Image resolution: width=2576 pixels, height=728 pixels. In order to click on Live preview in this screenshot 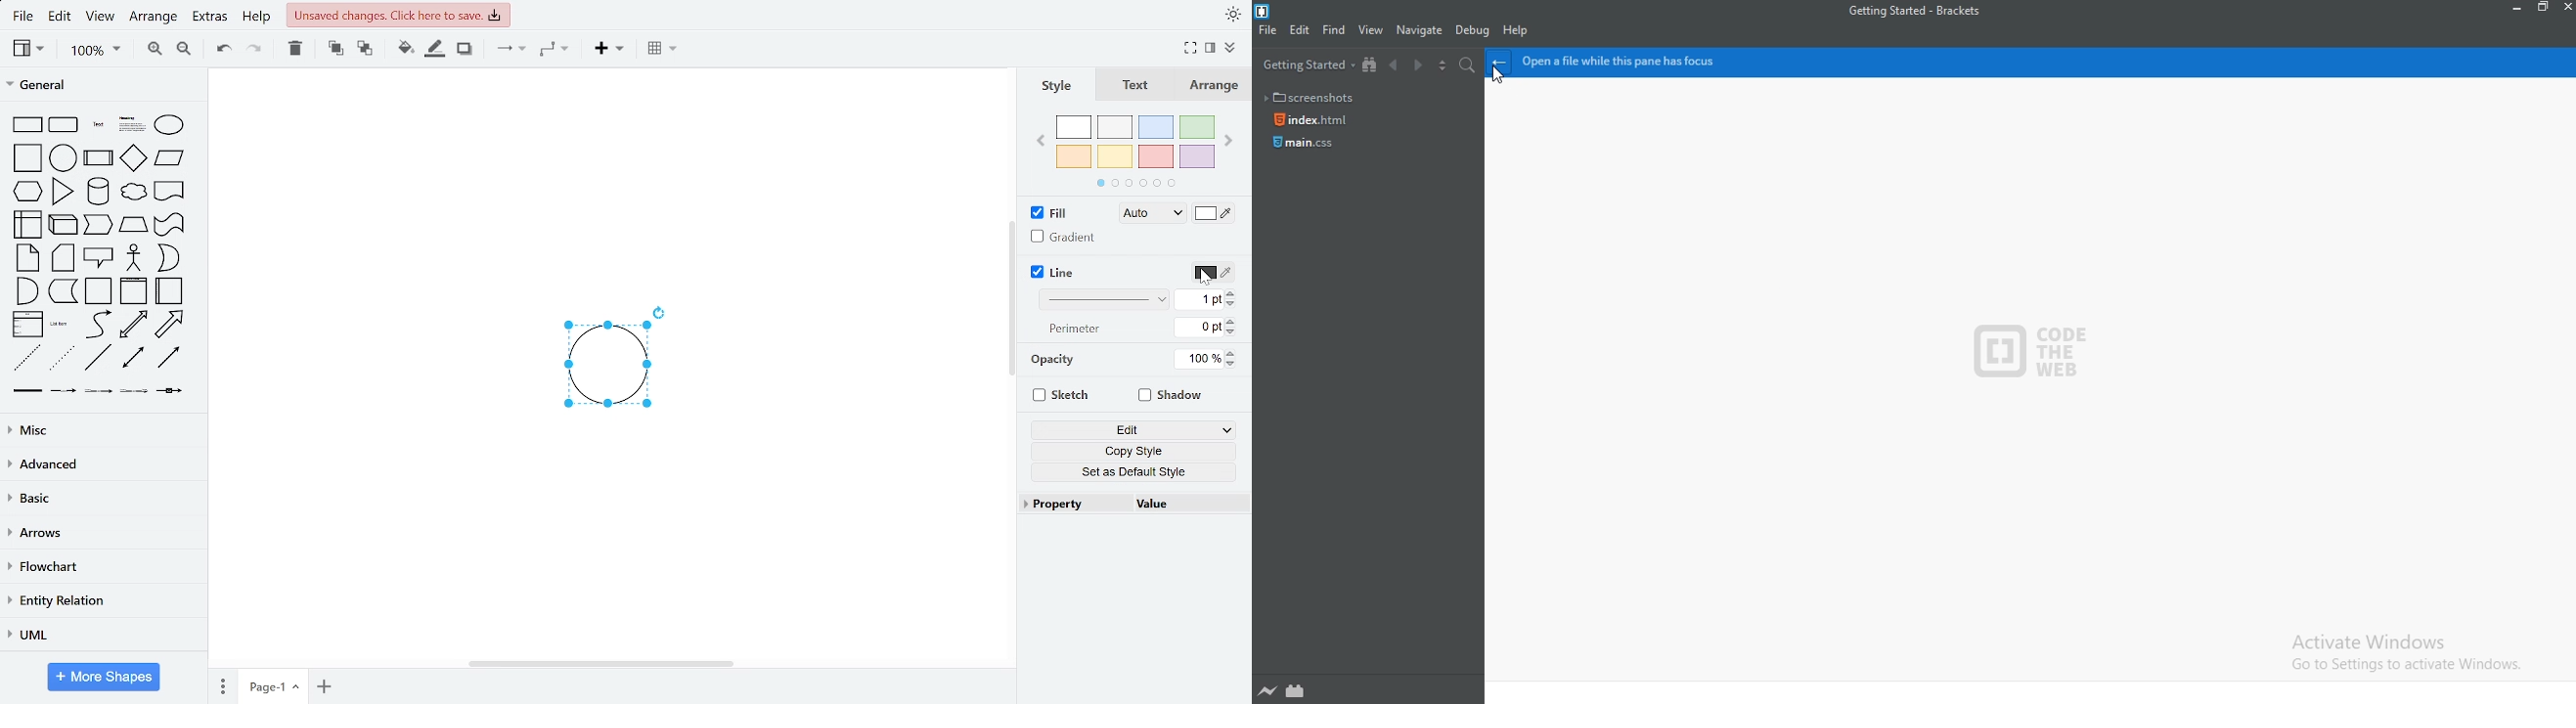, I will do `click(1269, 691)`.